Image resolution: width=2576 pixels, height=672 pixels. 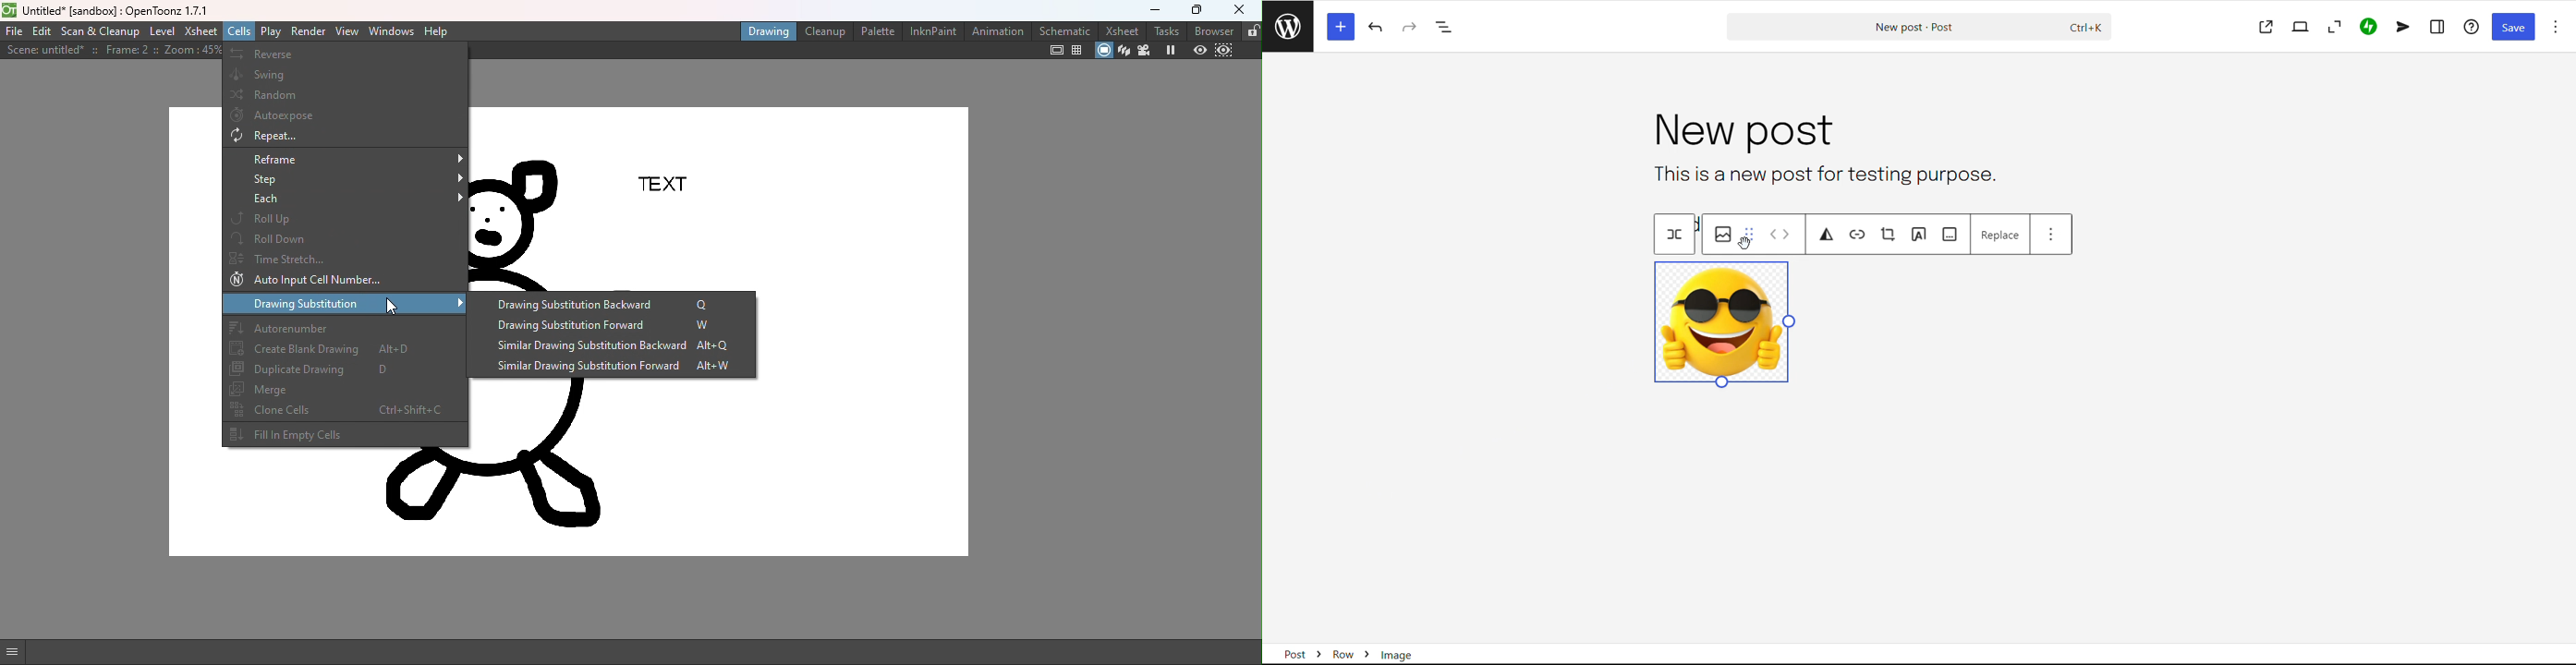 What do you see at coordinates (2403, 27) in the screenshot?
I see `newsletter` at bounding box center [2403, 27].